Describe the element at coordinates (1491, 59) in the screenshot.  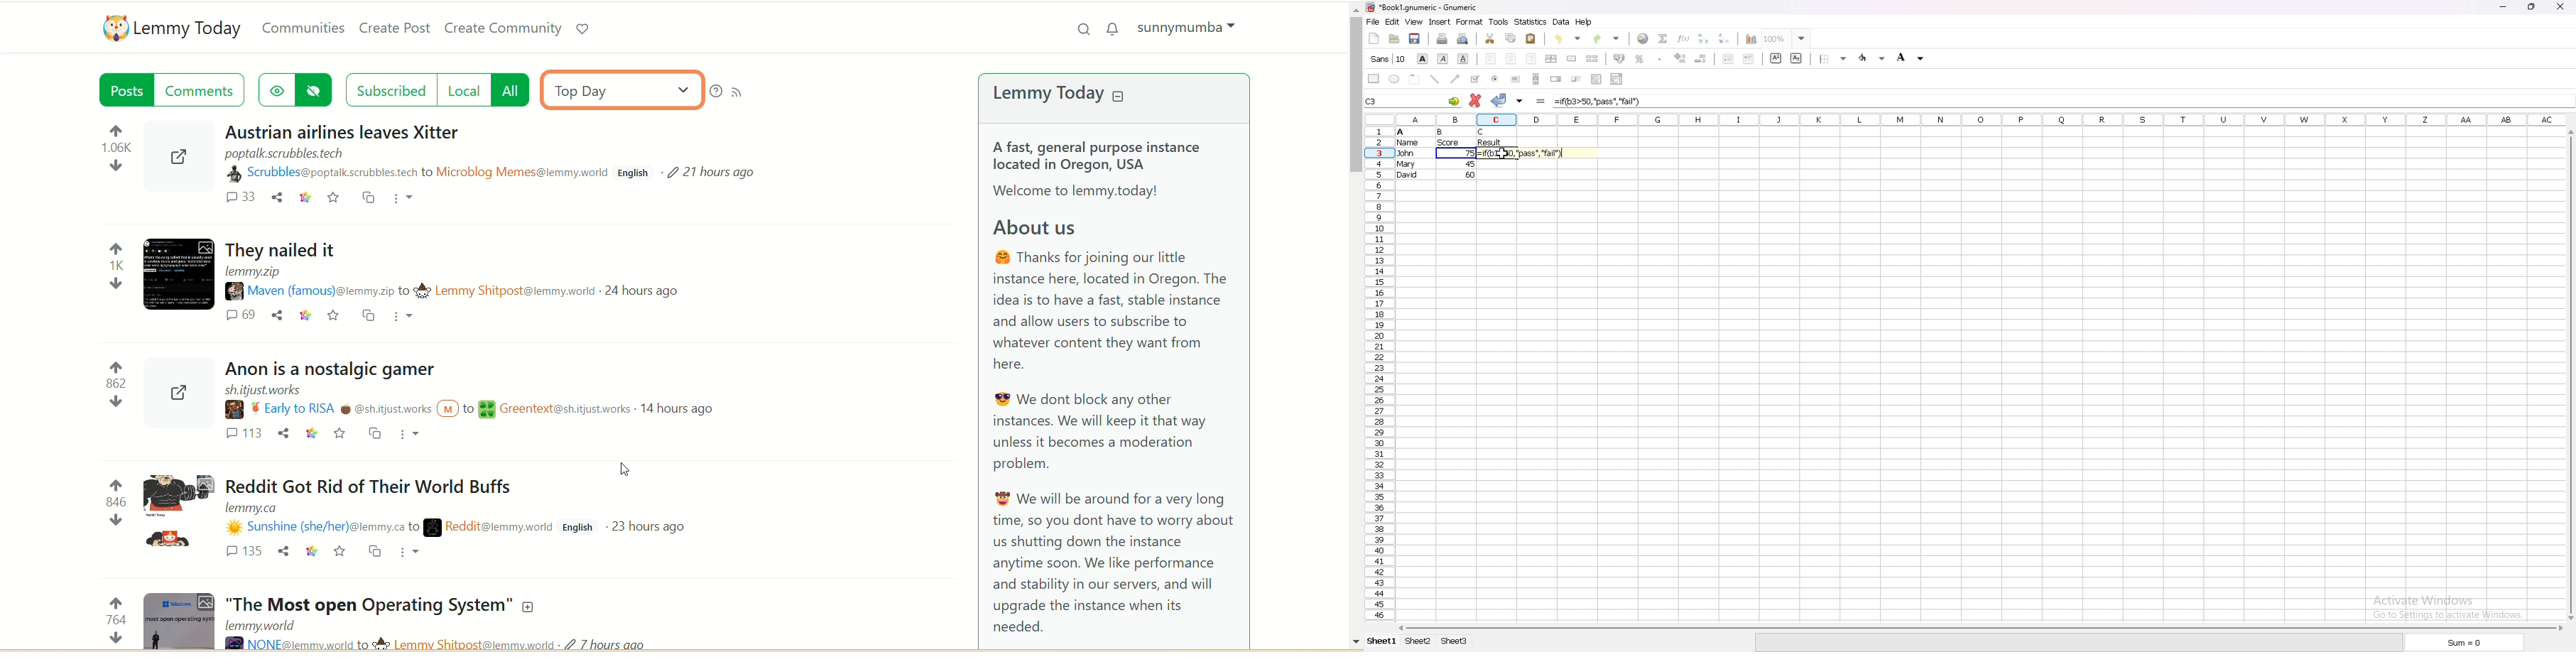
I see `align left` at that location.